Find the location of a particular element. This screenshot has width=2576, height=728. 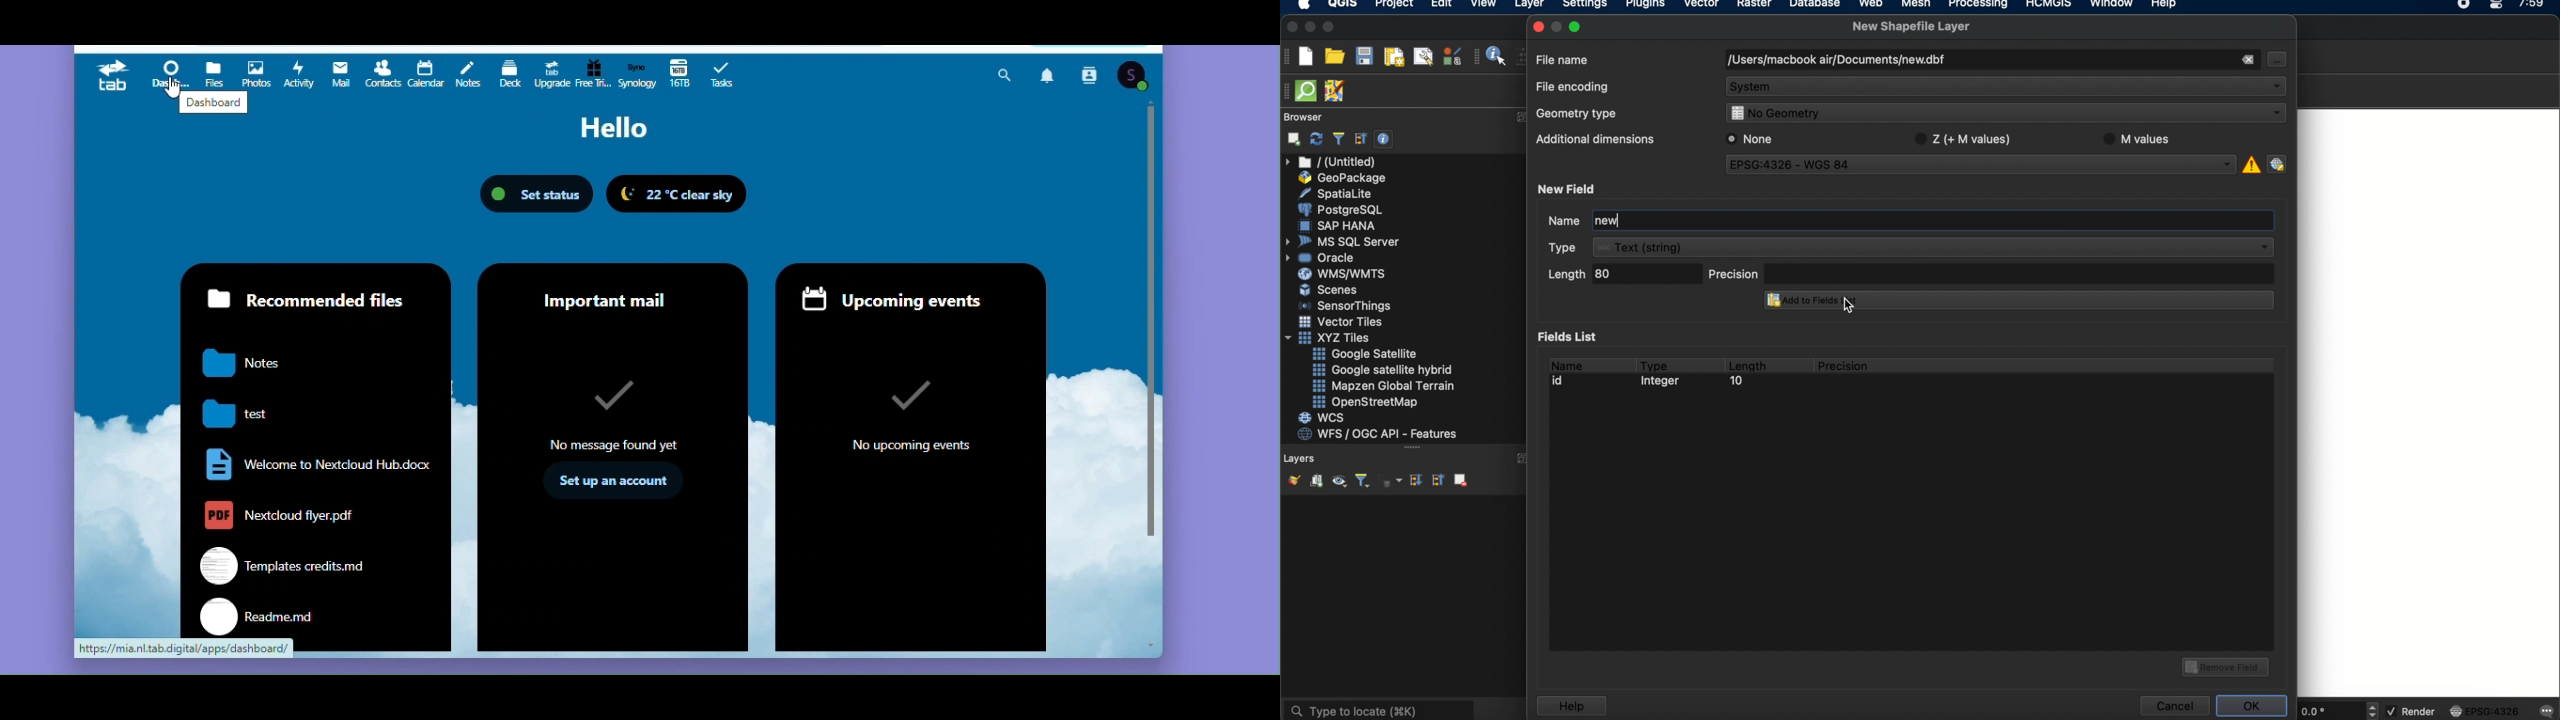

Dashboard is located at coordinates (167, 72).